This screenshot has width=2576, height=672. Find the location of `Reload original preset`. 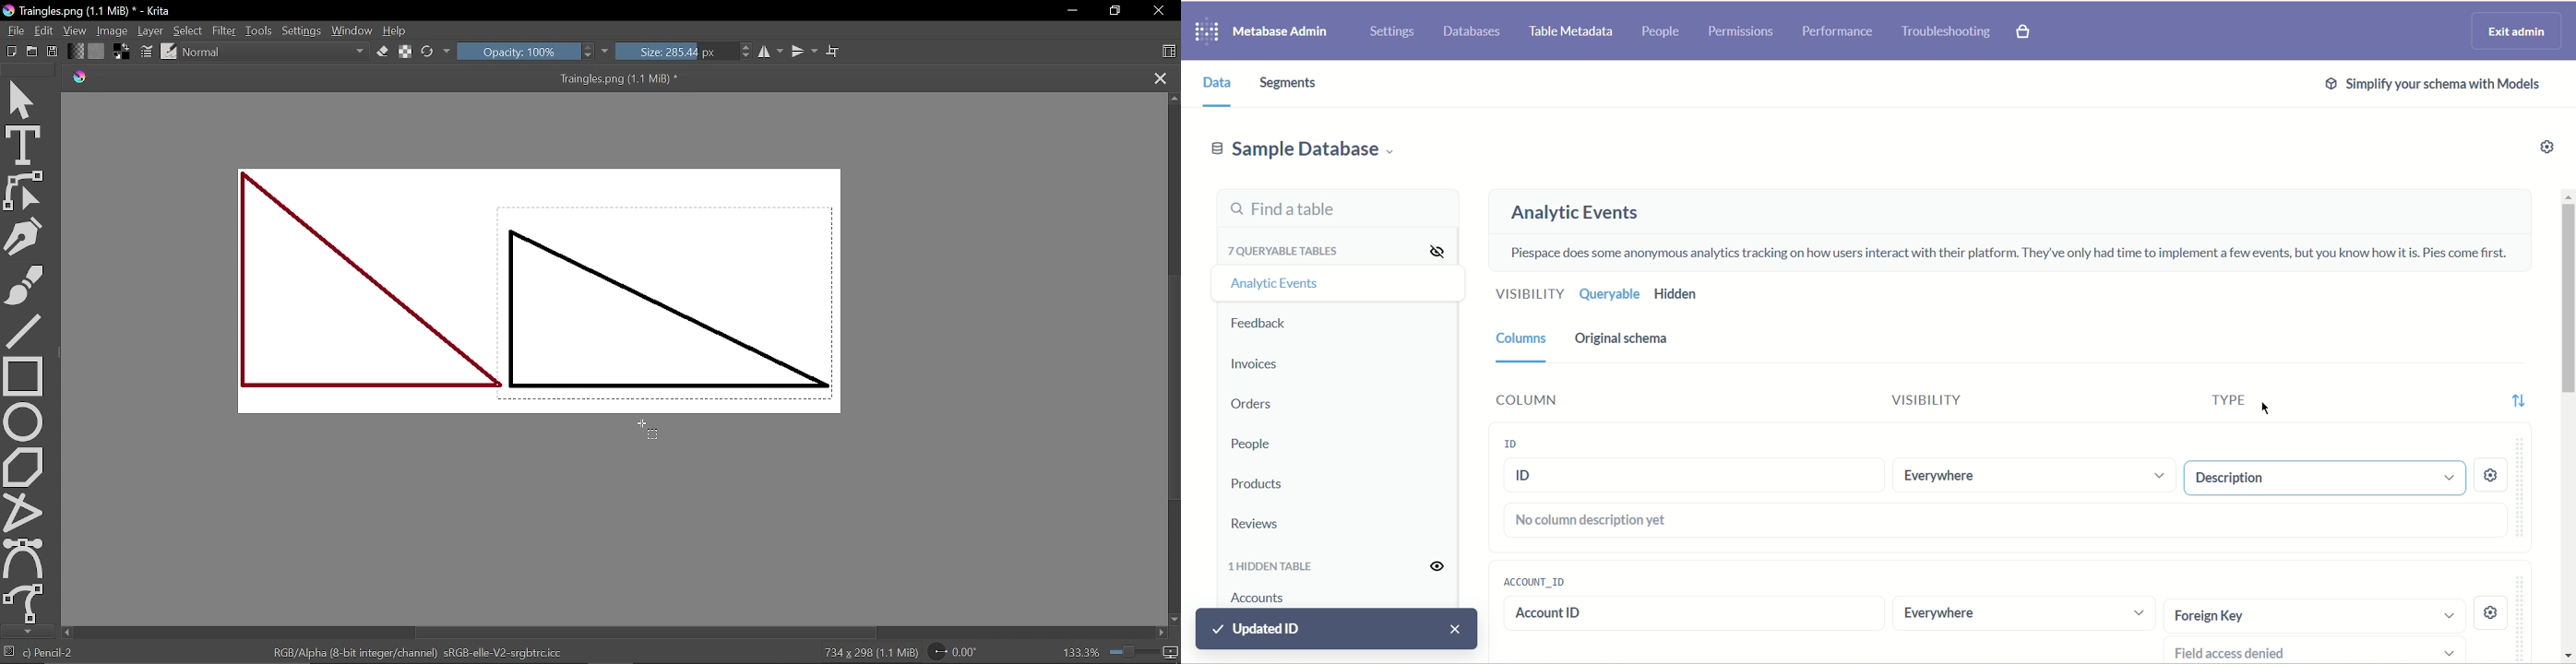

Reload original preset is located at coordinates (436, 52).